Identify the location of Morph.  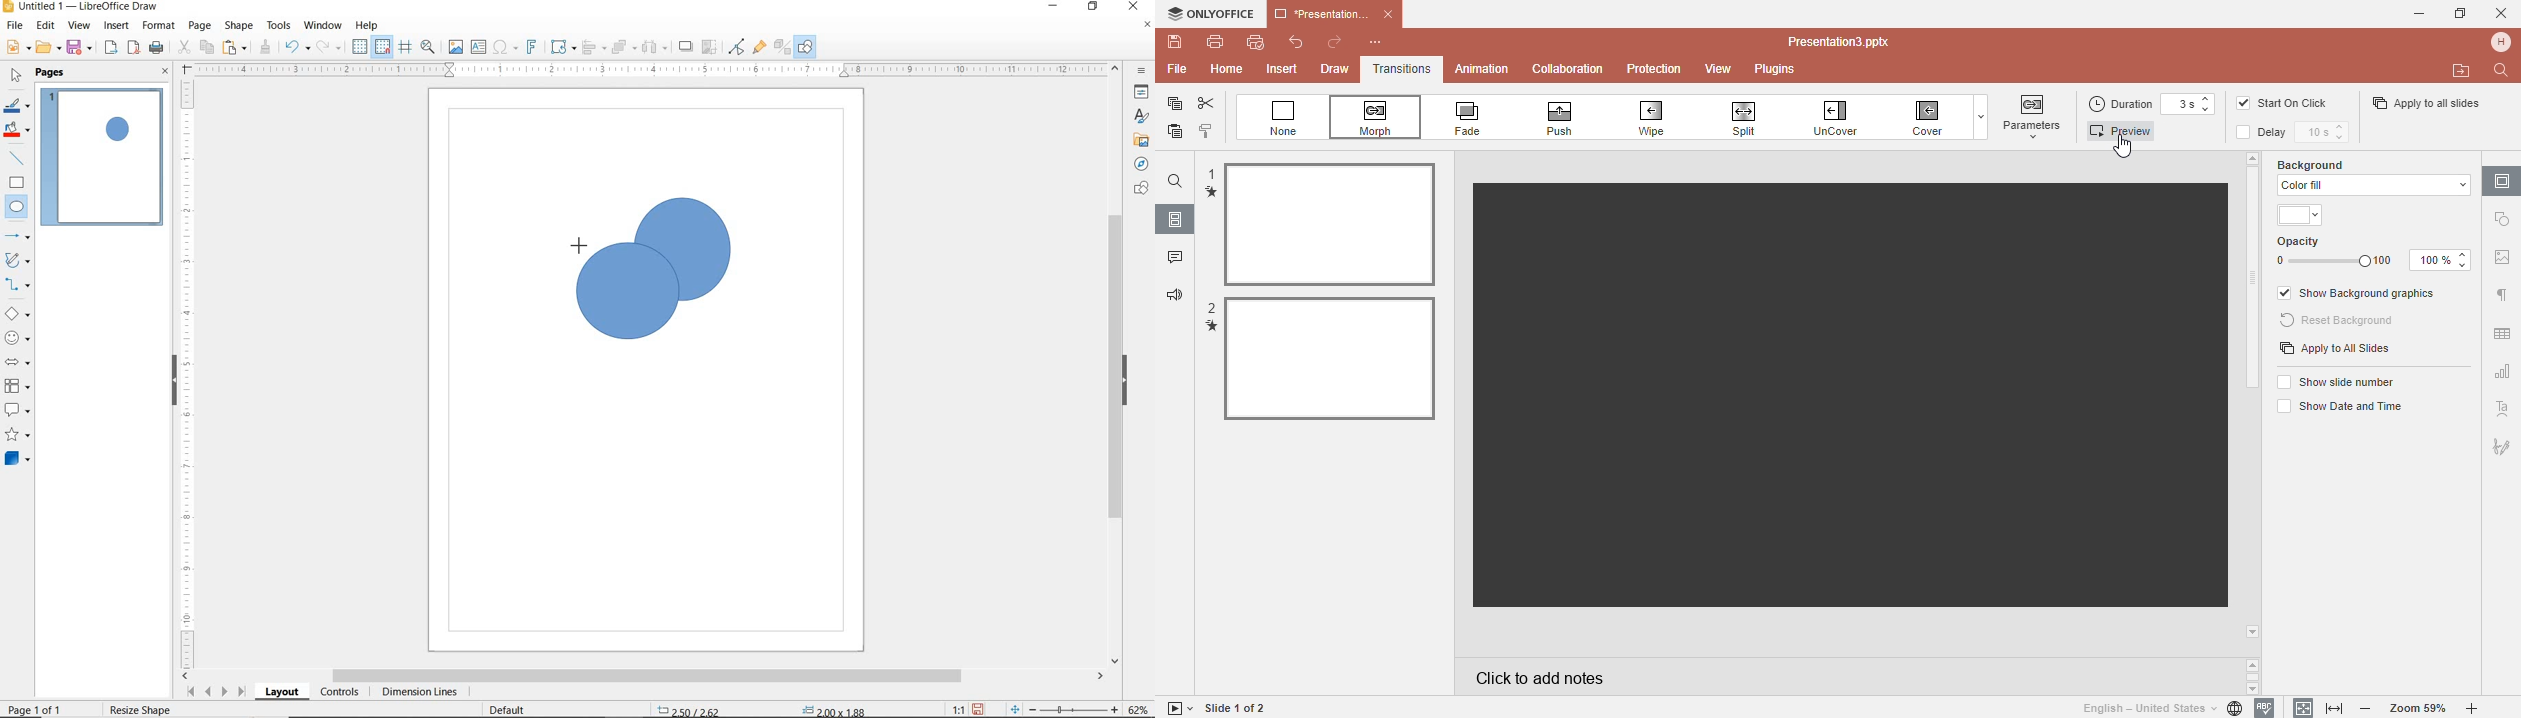
(1380, 118).